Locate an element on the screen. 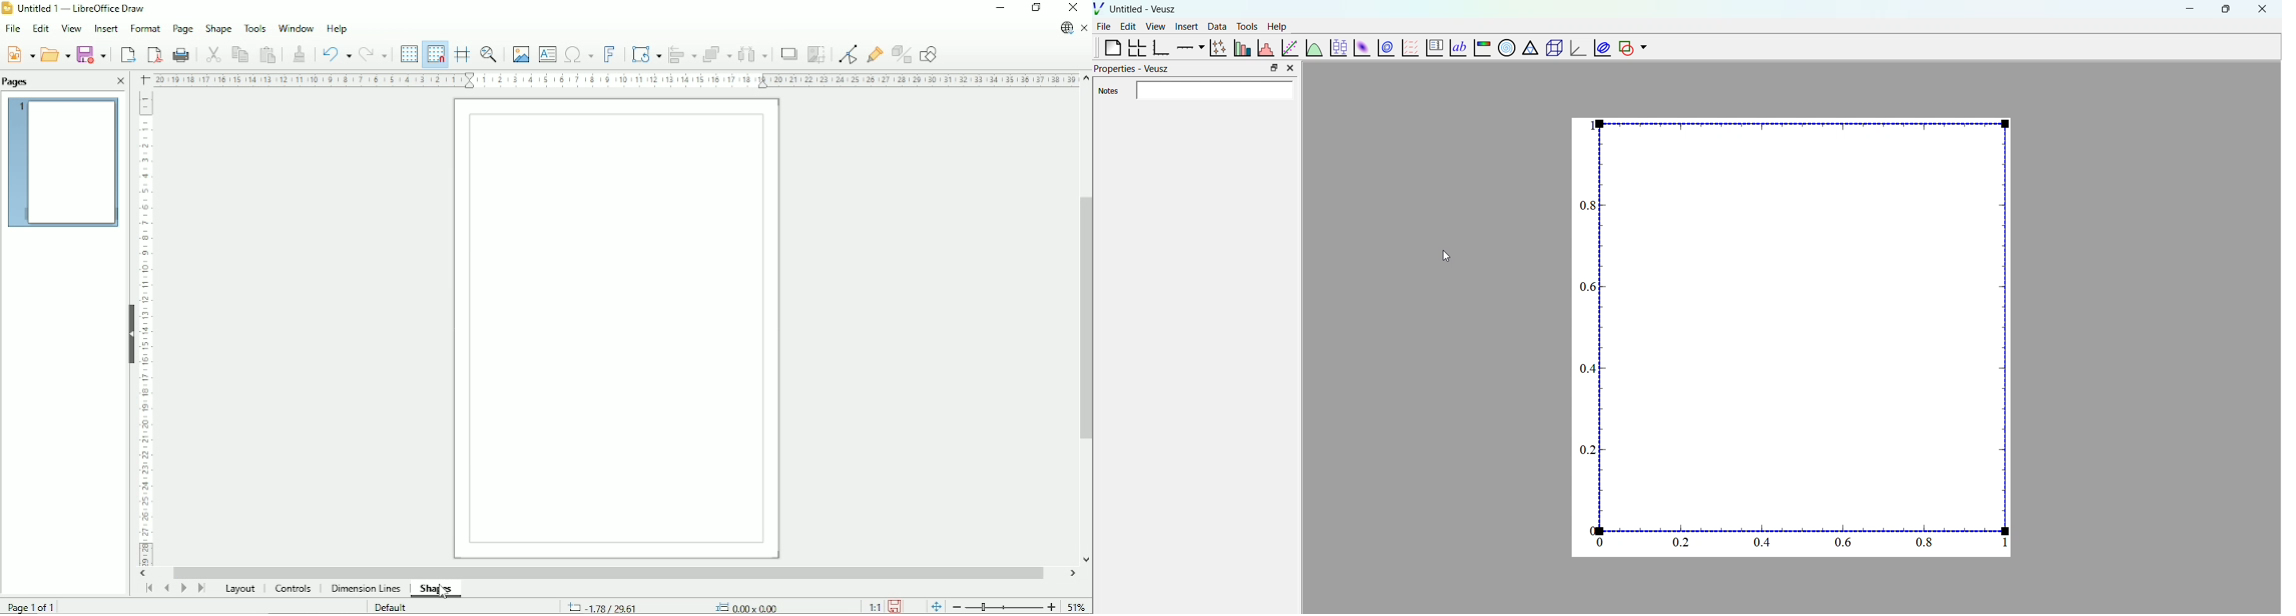 The height and width of the screenshot is (616, 2296). Shape is located at coordinates (218, 30).